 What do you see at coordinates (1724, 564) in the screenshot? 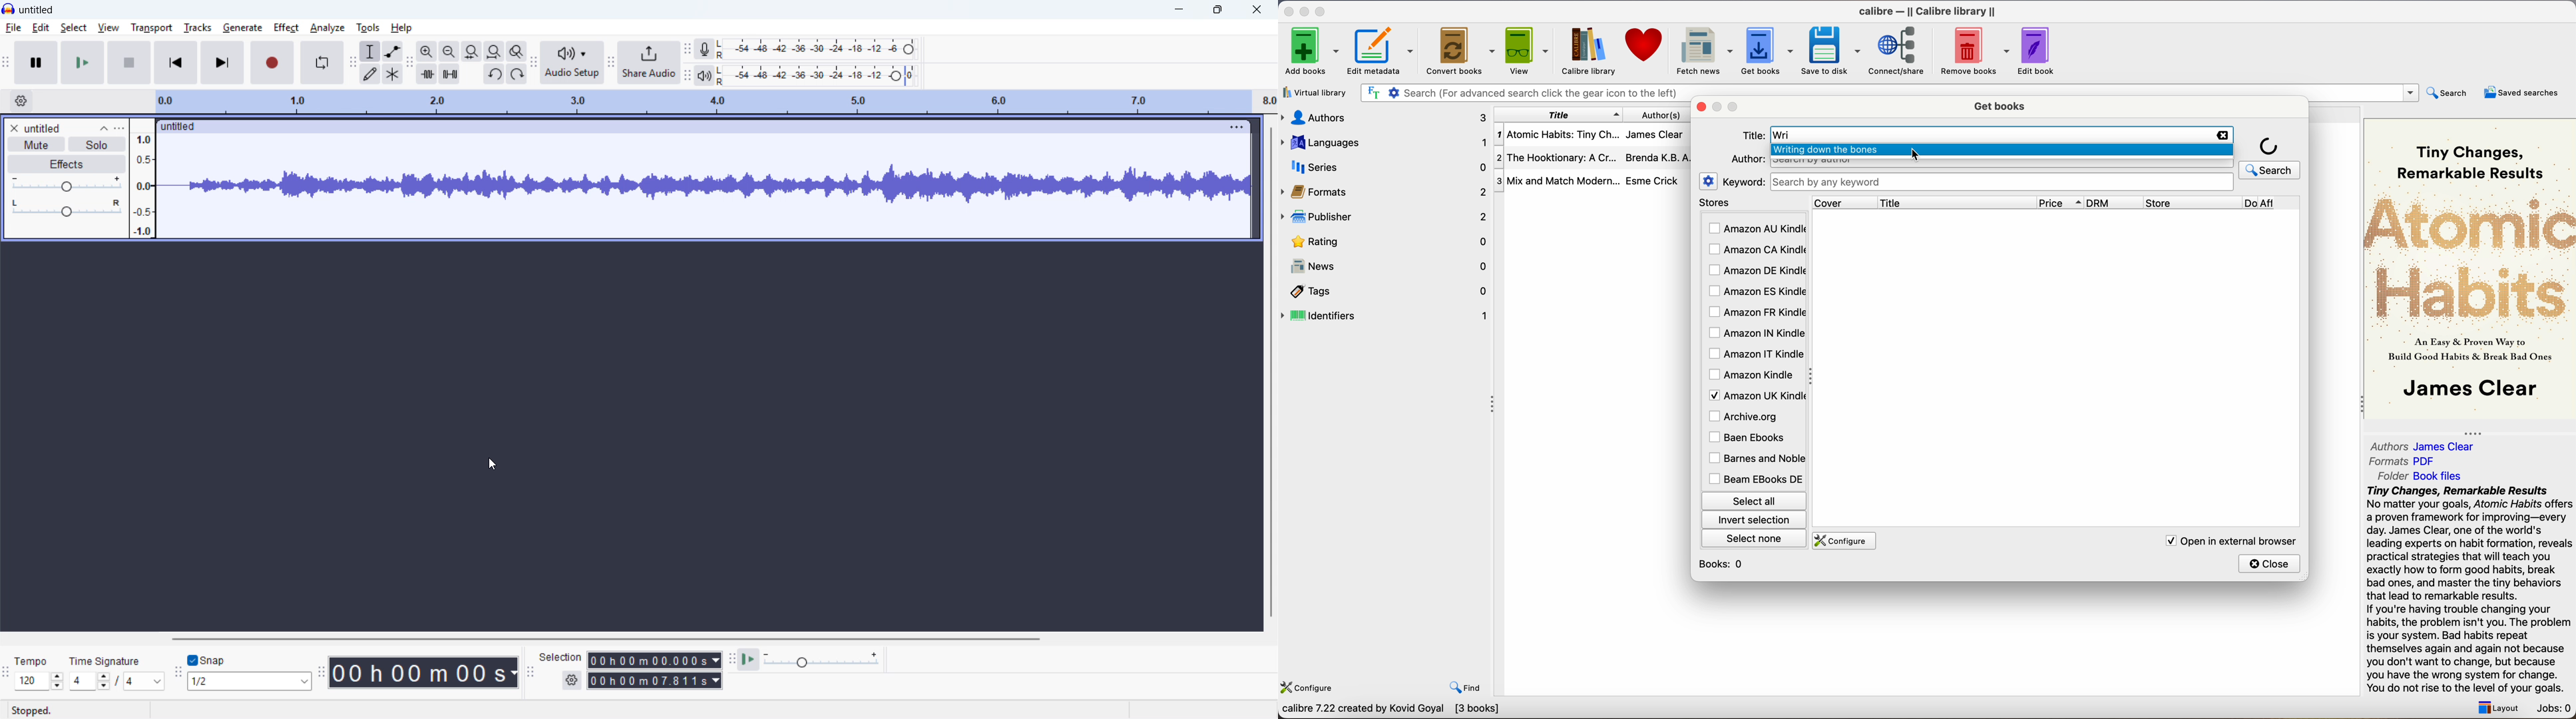
I see `books: 0` at bounding box center [1724, 564].